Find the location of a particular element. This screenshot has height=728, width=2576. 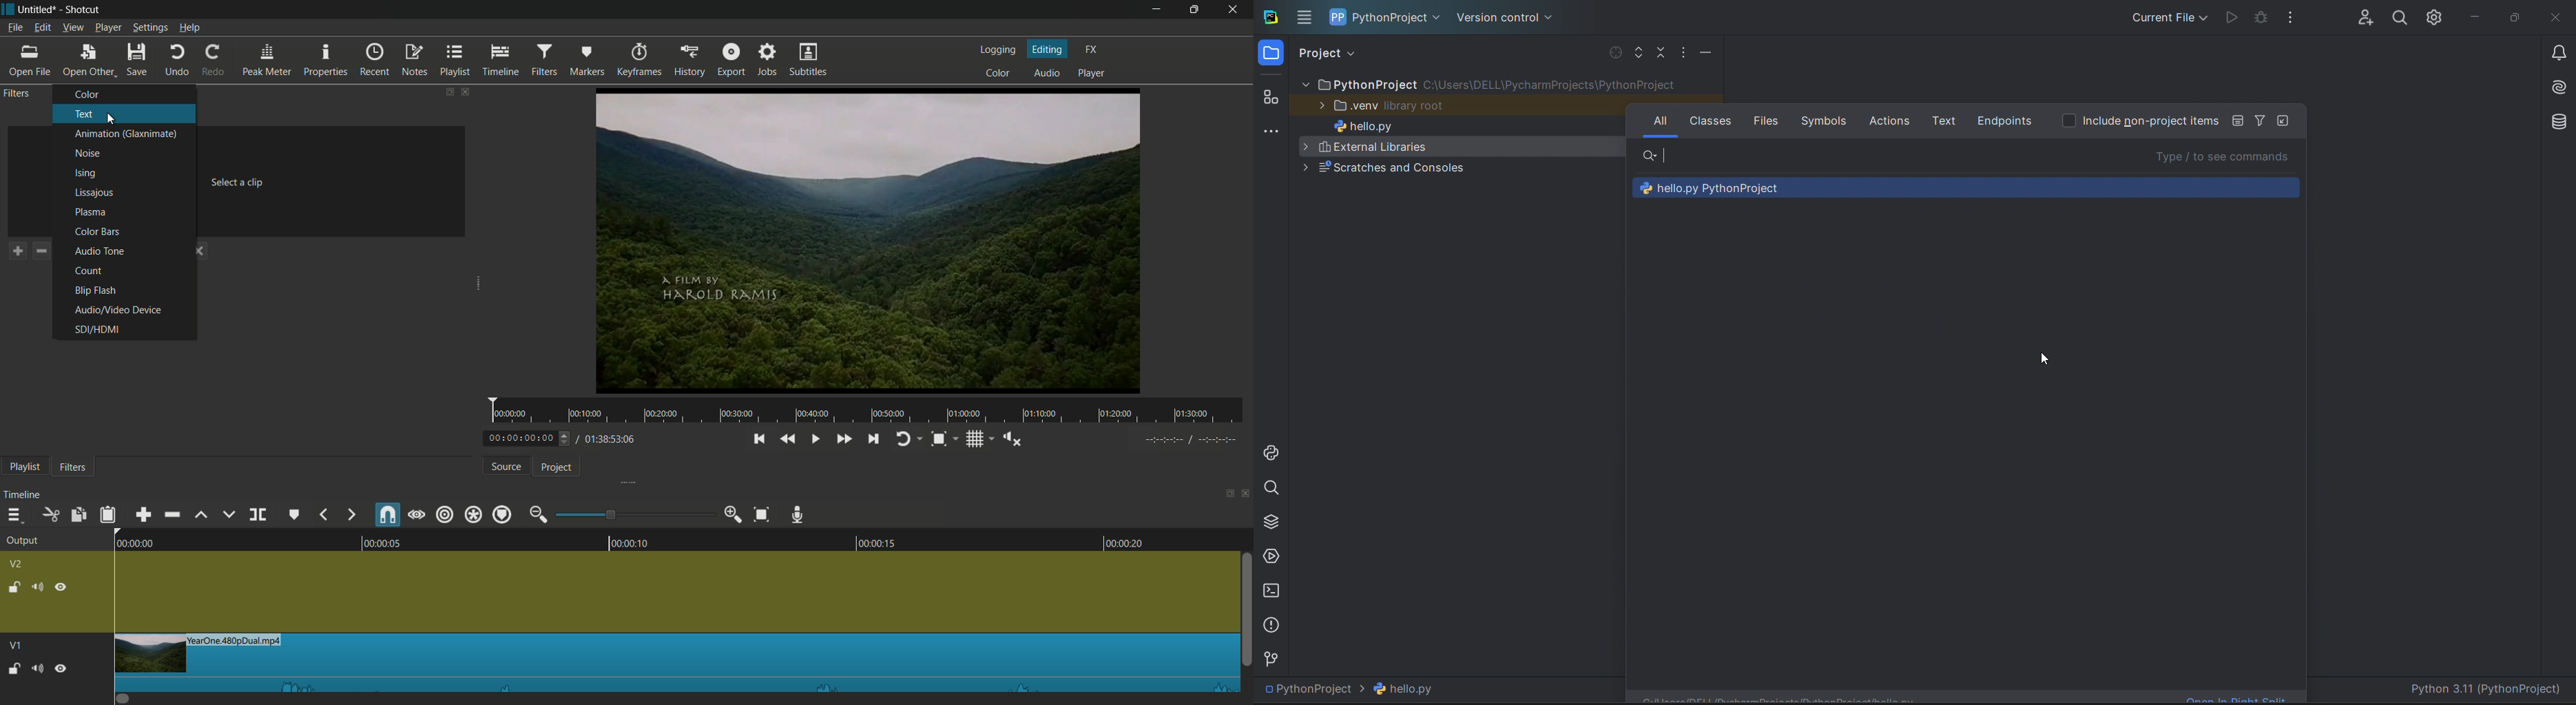

peak meter is located at coordinates (267, 61).